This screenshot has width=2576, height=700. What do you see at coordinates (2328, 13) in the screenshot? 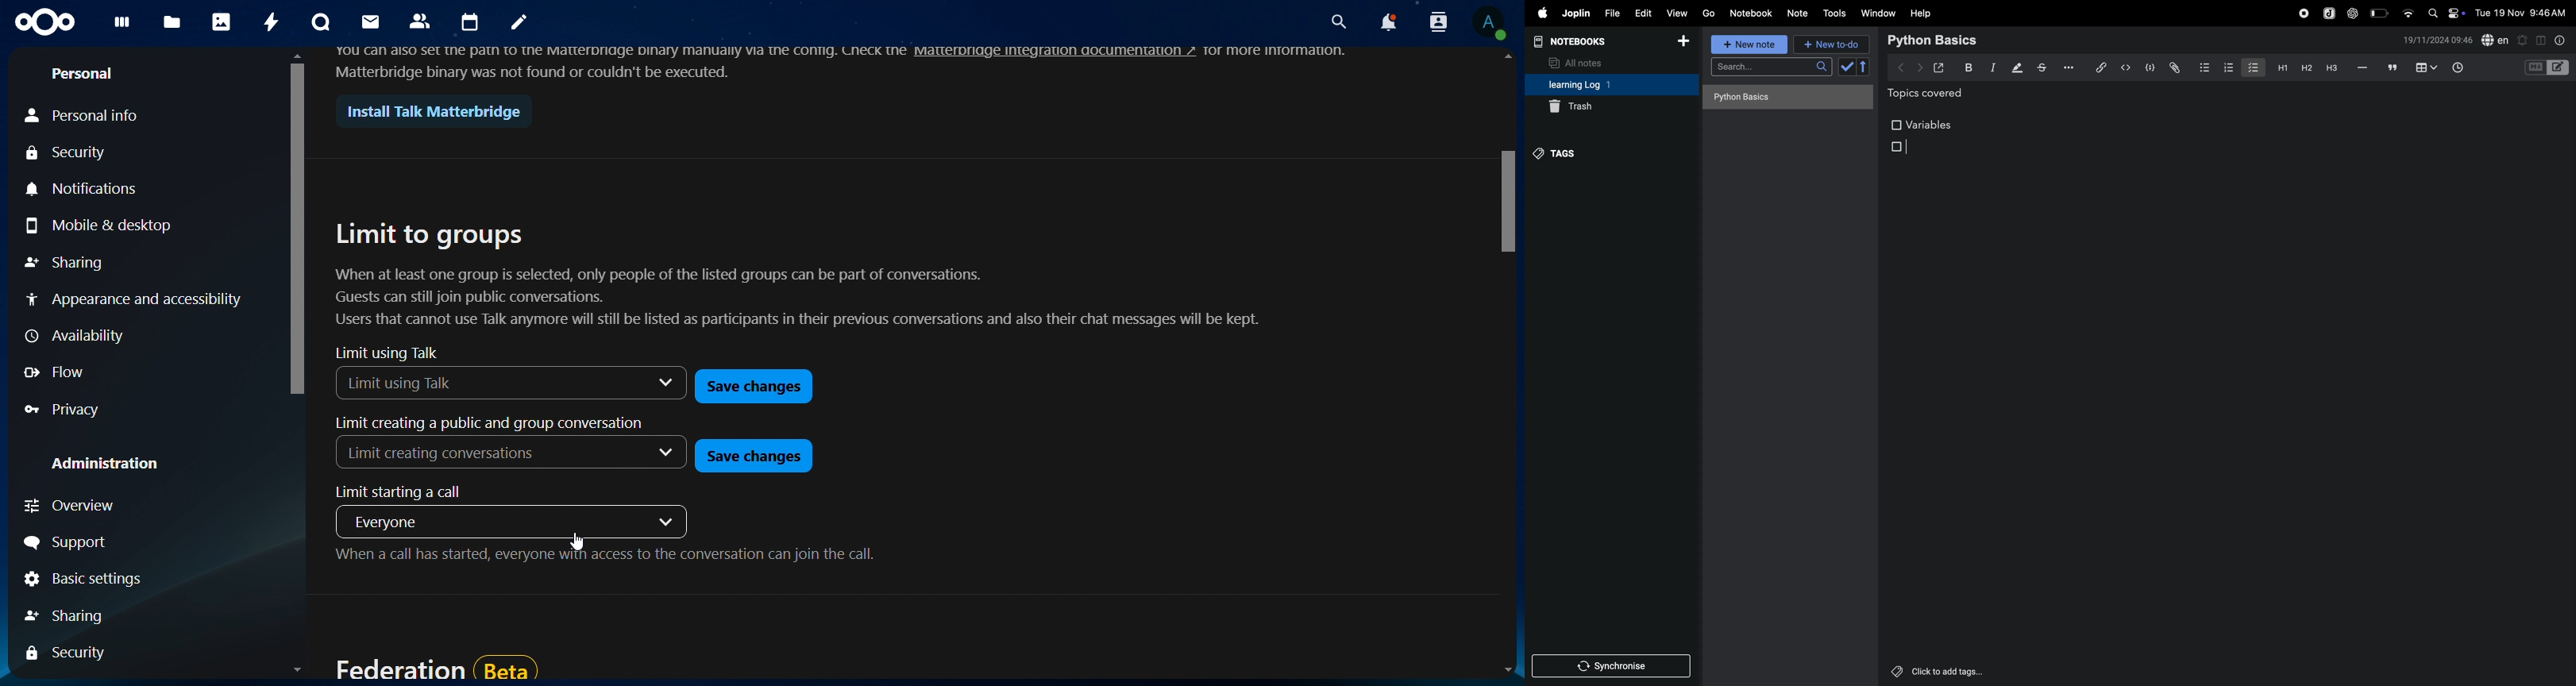
I see `joplin` at bounding box center [2328, 13].